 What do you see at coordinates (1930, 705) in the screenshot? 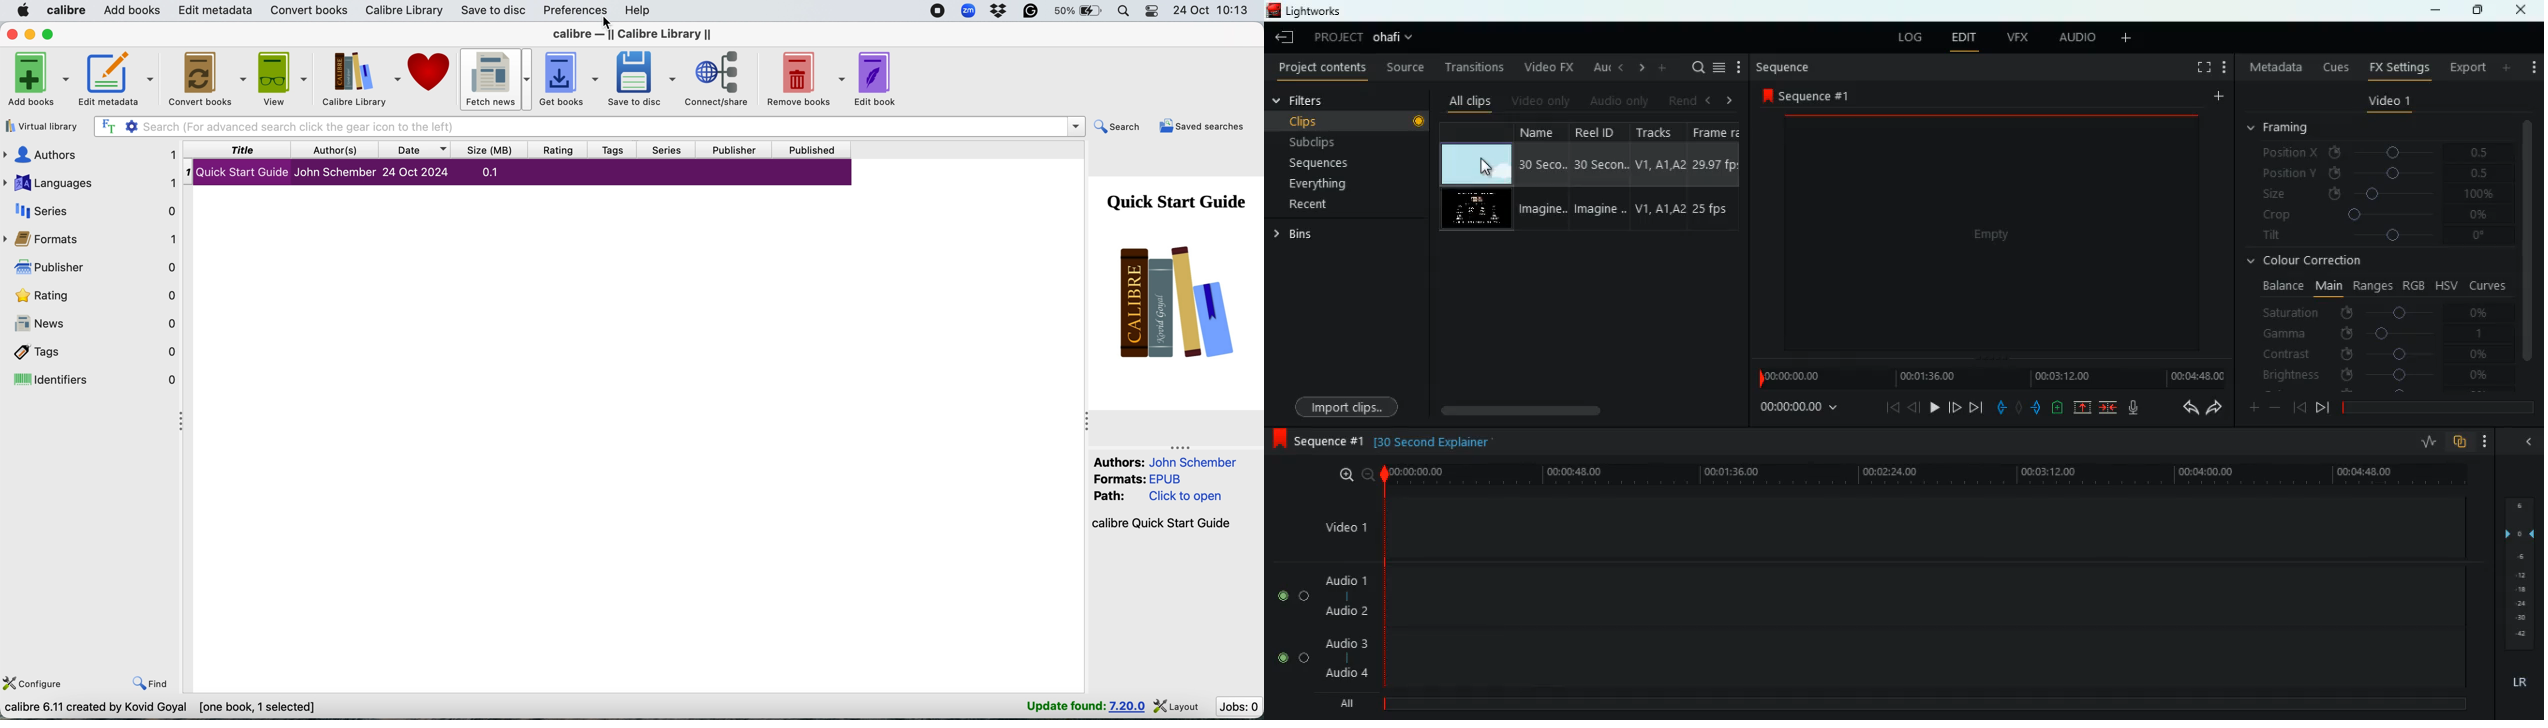
I see `timeline` at bounding box center [1930, 705].